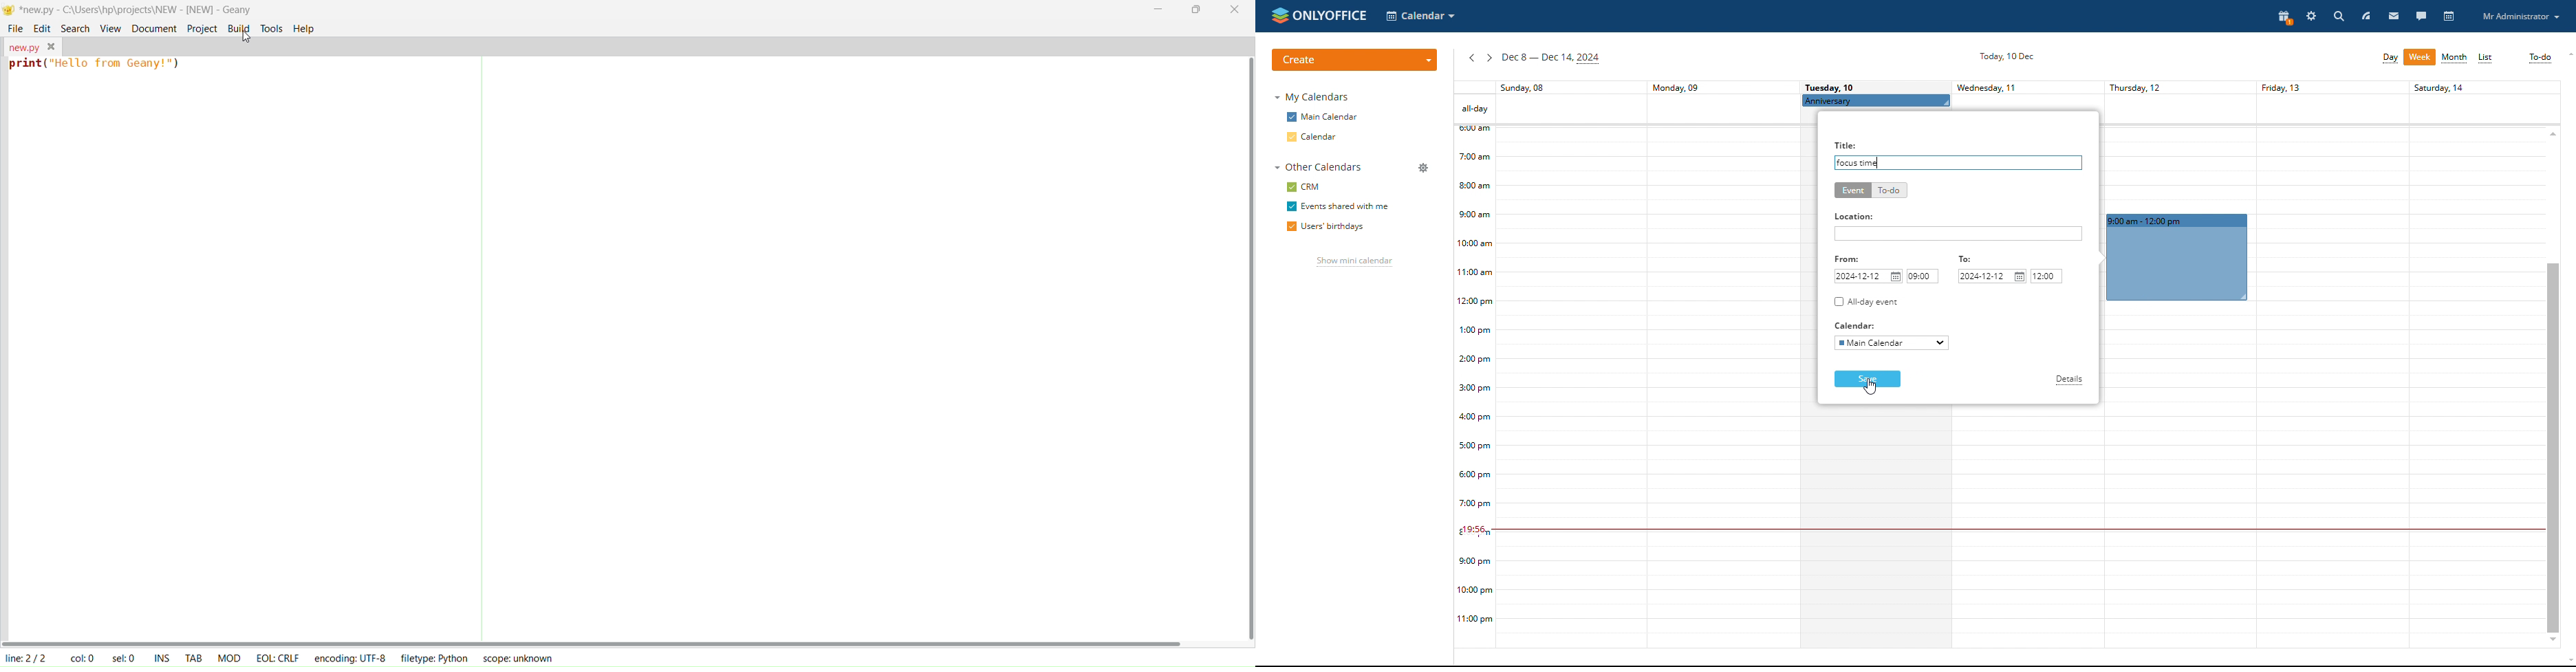  Describe the element at coordinates (1475, 387) in the screenshot. I see `timeline` at that location.